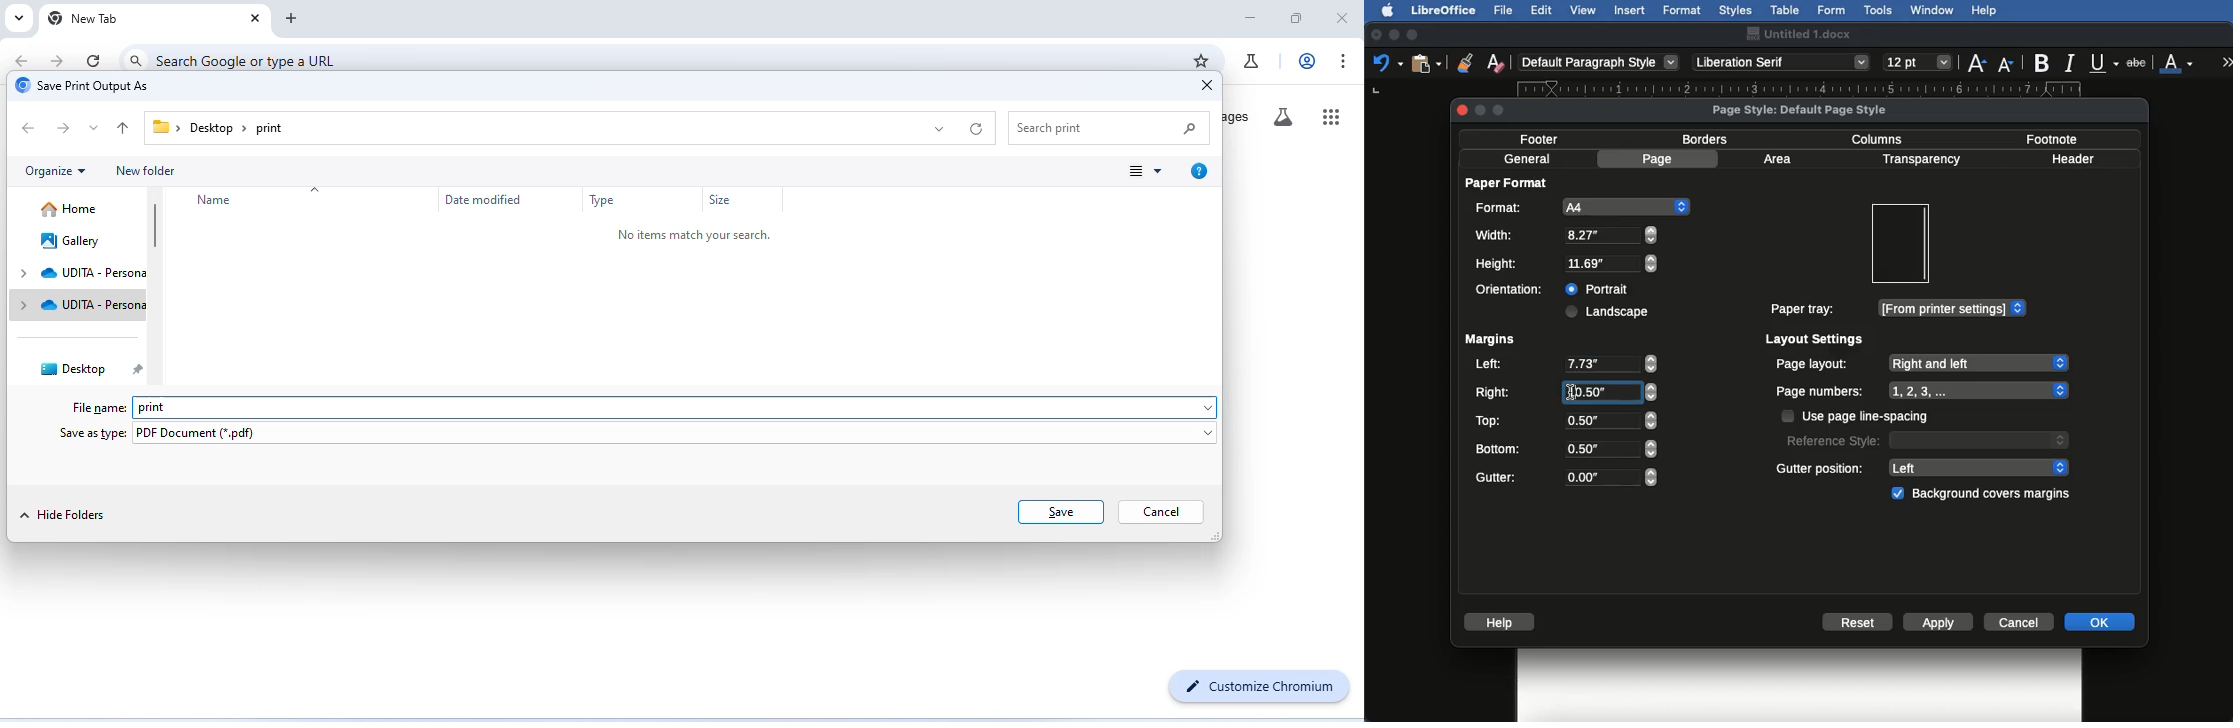 The width and height of the screenshot is (2240, 728). What do you see at coordinates (1600, 62) in the screenshot?
I see `Paragraph style` at bounding box center [1600, 62].